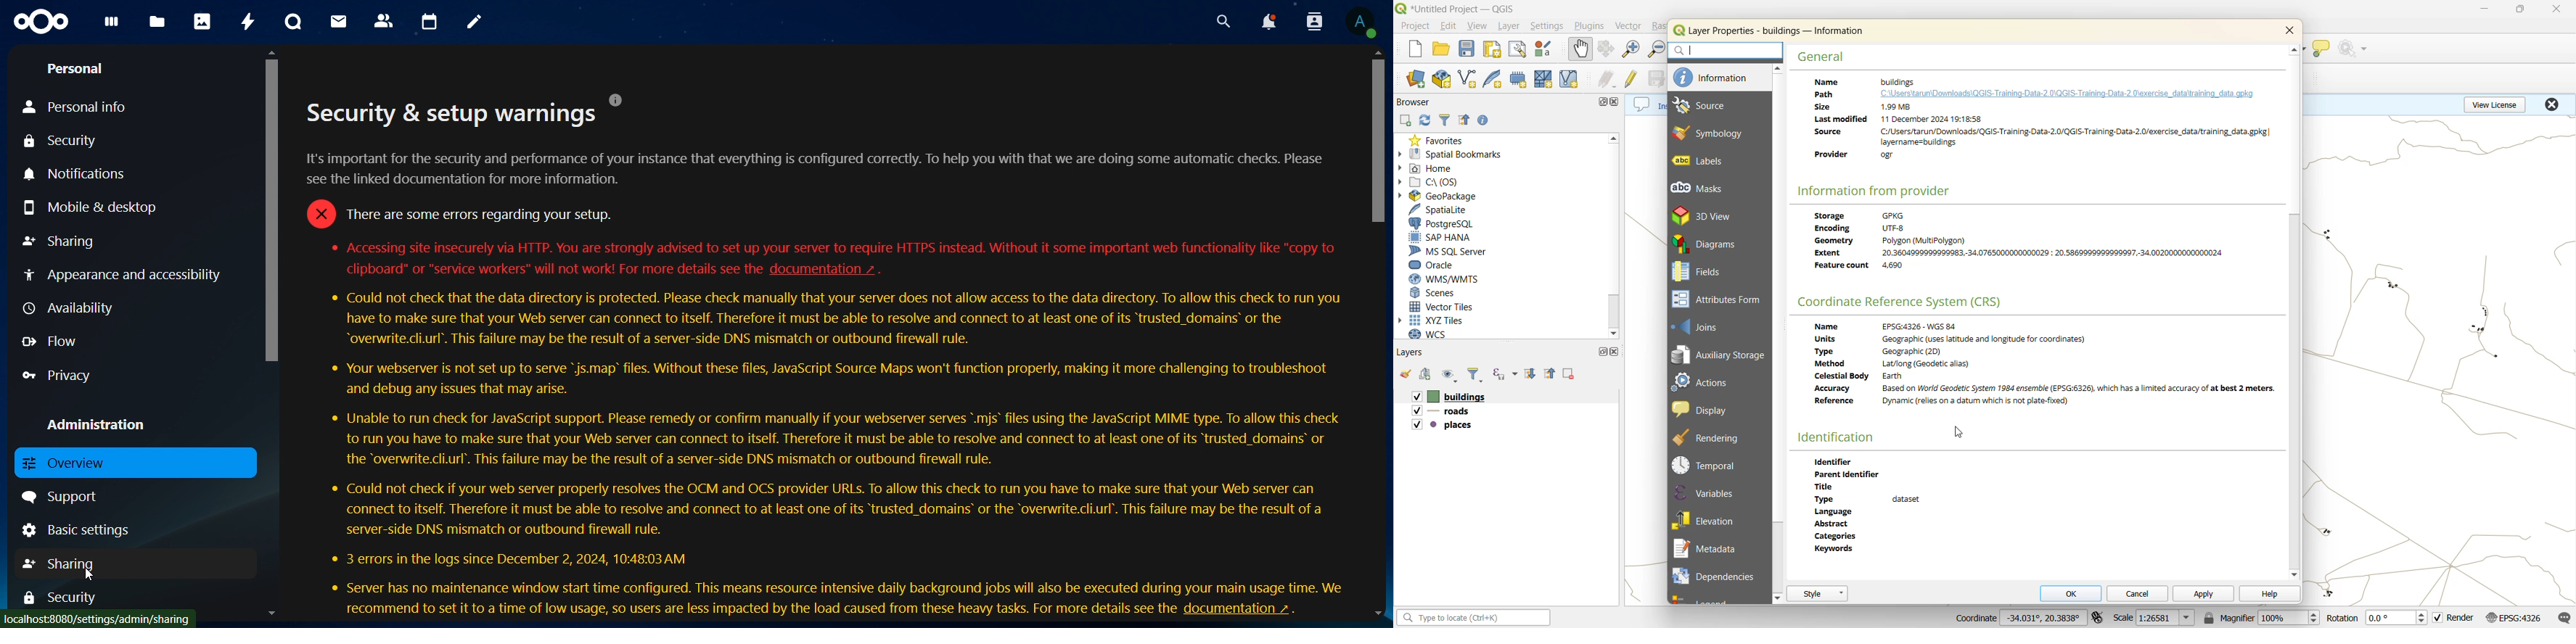  Describe the element at coordinates (1512, 26) in the screenshot. I see `layer` at that location.